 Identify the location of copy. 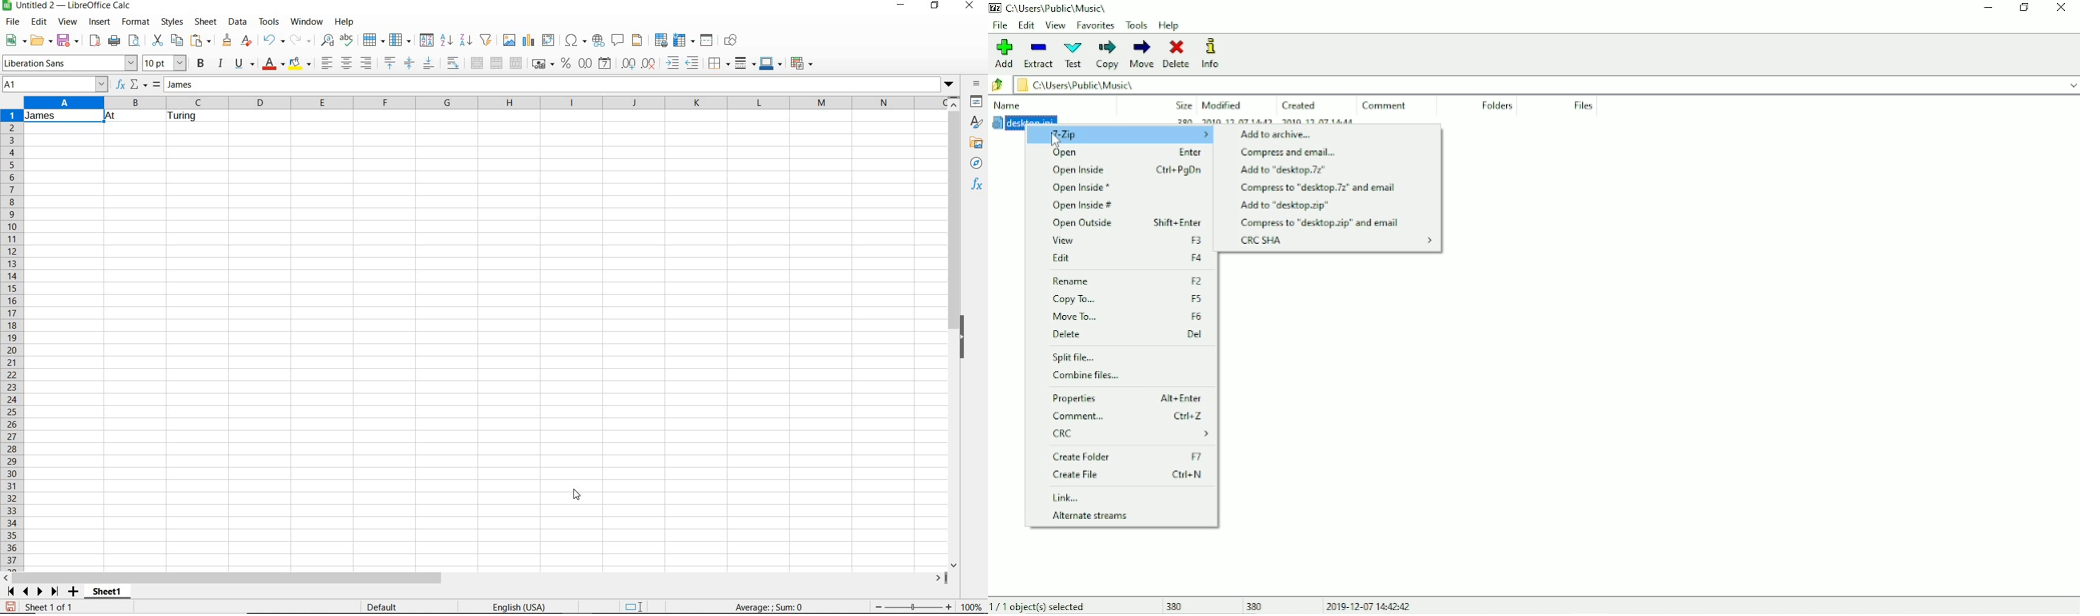
(176, 41).